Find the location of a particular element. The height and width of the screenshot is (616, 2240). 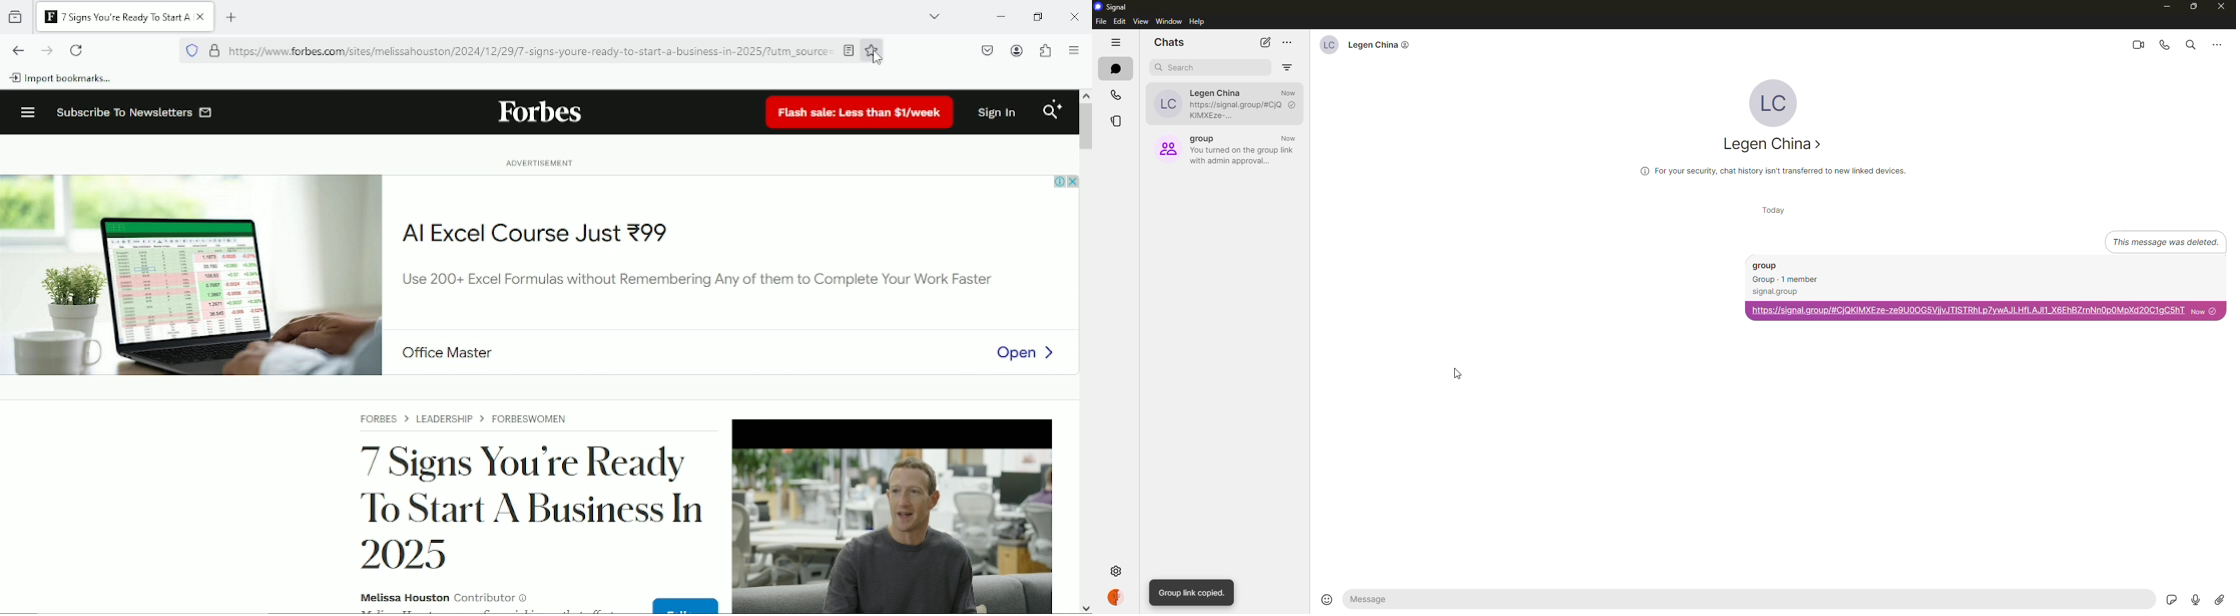

maximize is located at coordinates (2195, 7).